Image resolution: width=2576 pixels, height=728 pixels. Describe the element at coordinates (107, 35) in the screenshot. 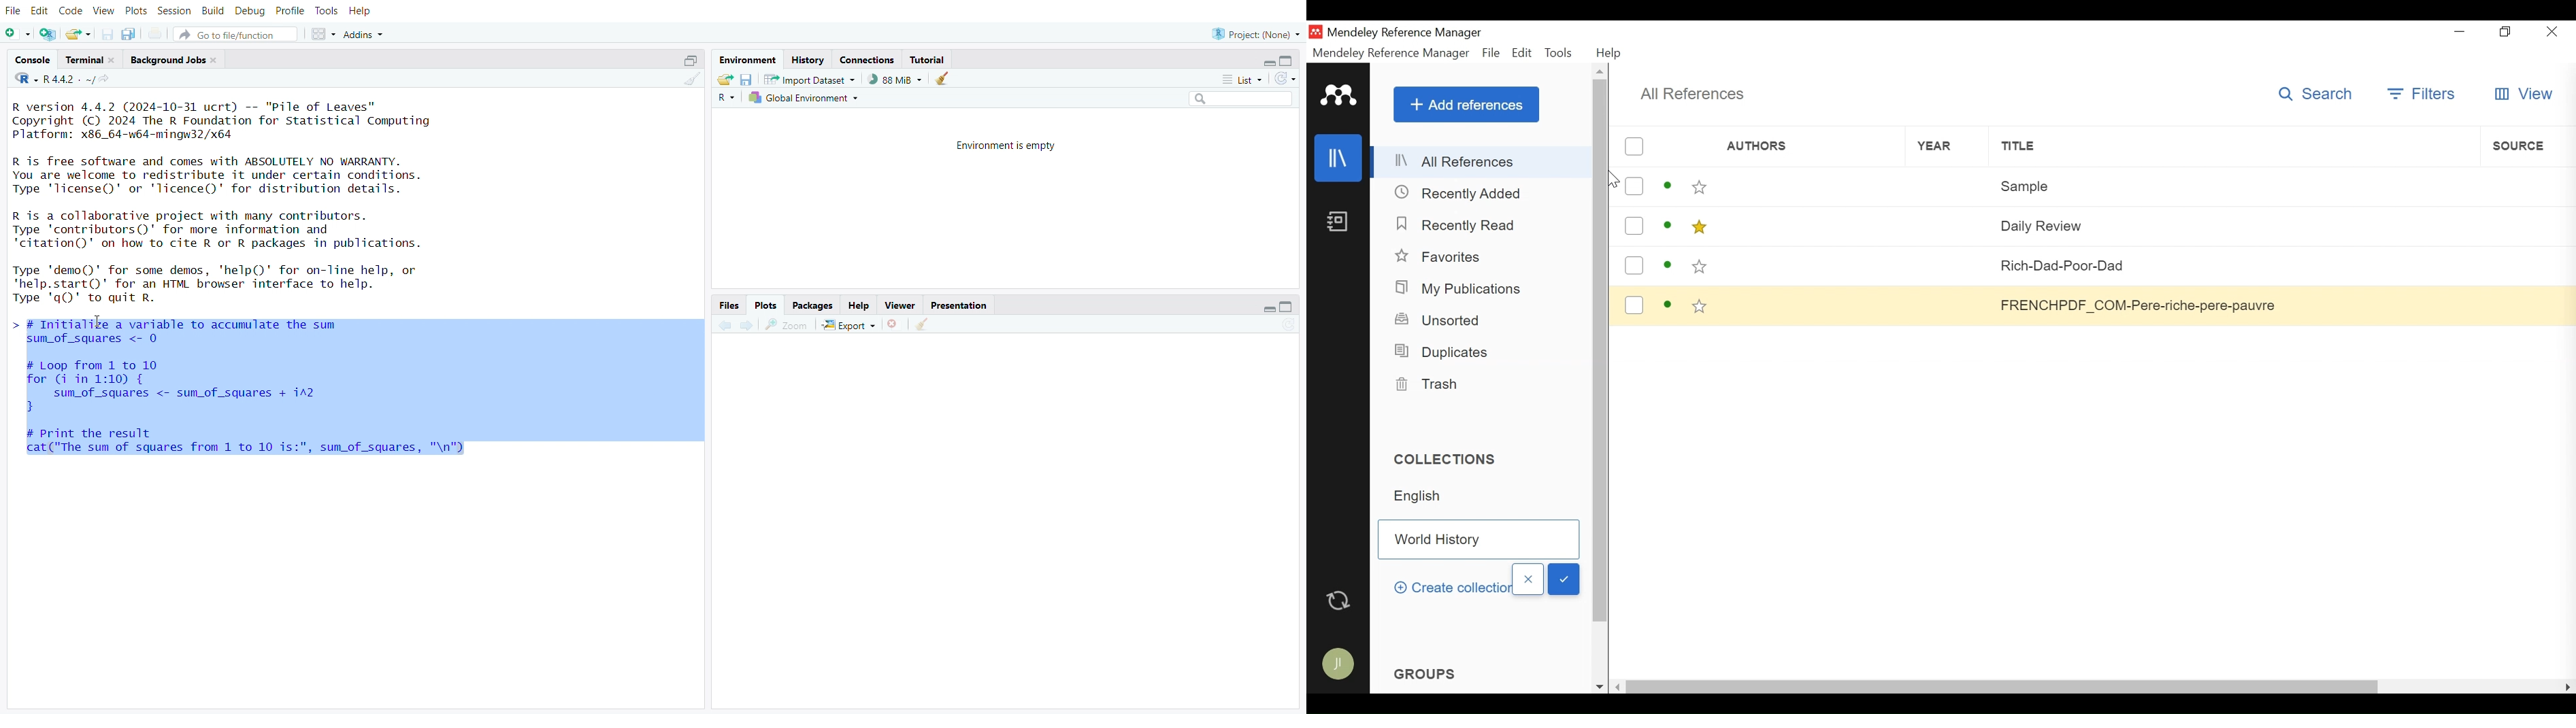

I see `save current document` at that location.